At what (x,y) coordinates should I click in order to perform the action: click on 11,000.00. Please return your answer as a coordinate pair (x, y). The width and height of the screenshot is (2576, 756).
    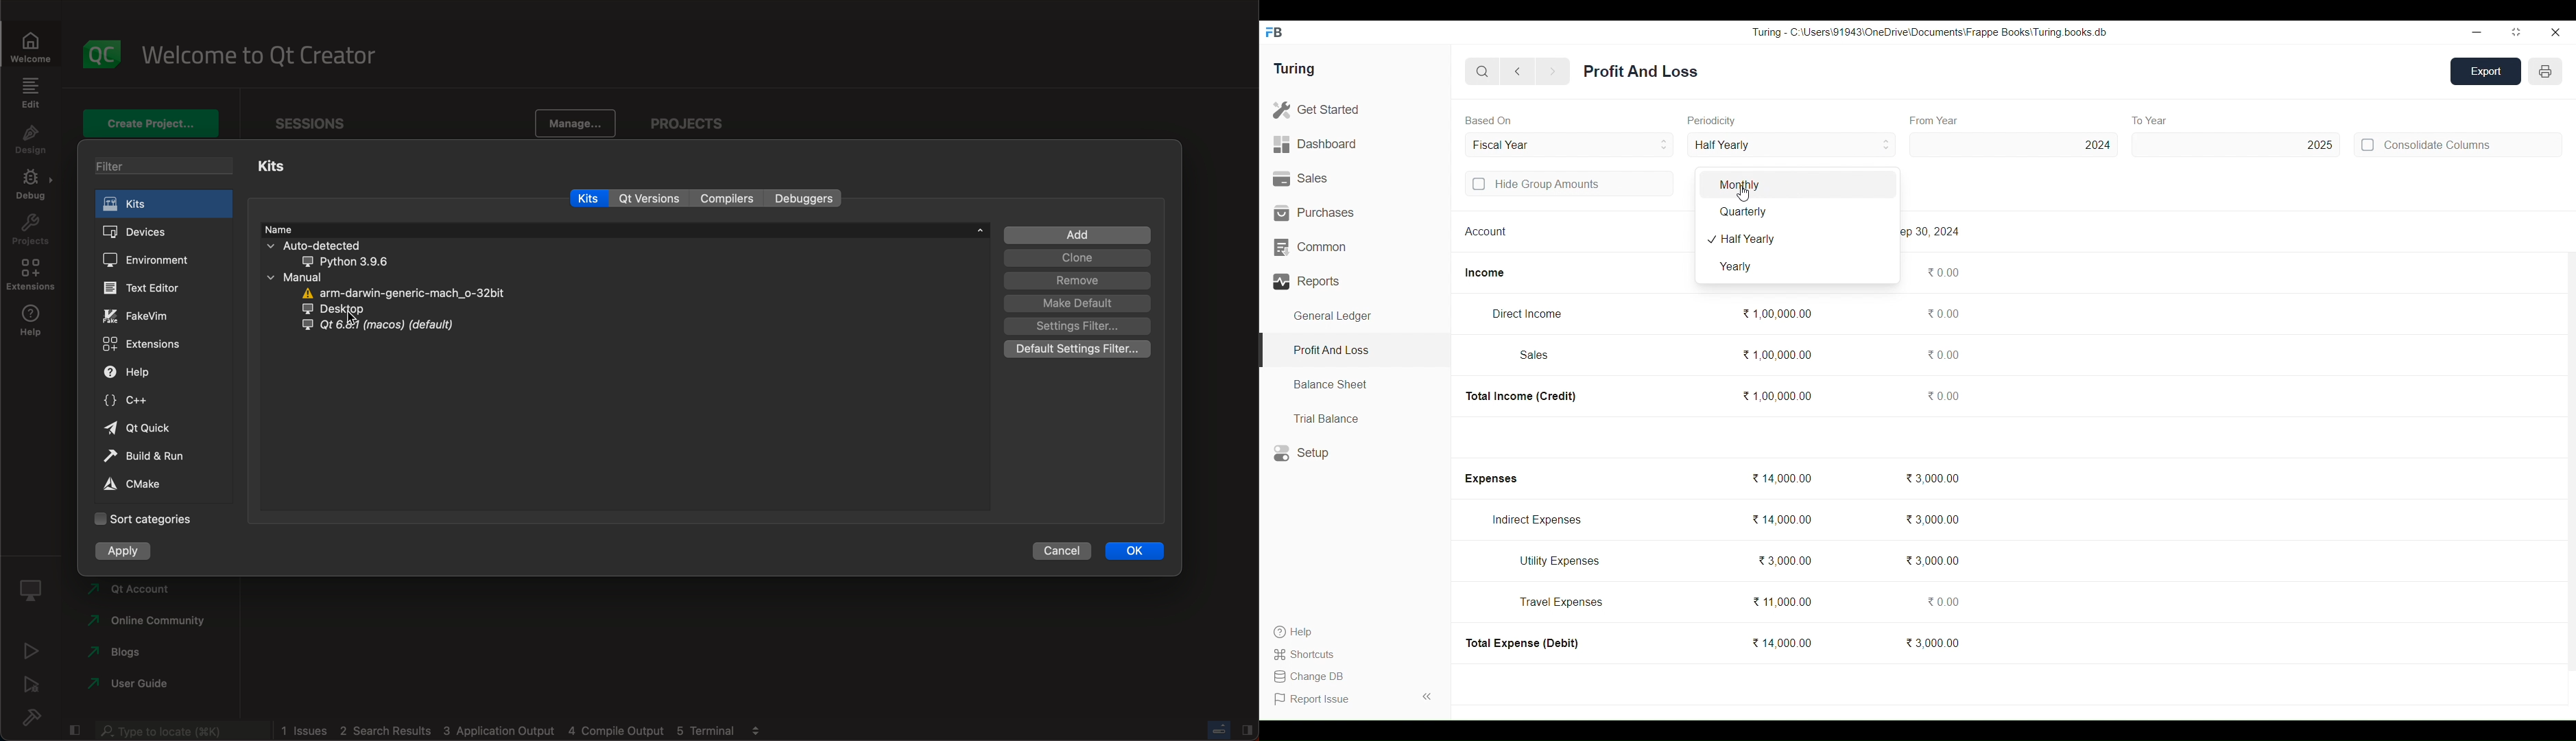
    Looking at the image, I should click on (1782, 602).